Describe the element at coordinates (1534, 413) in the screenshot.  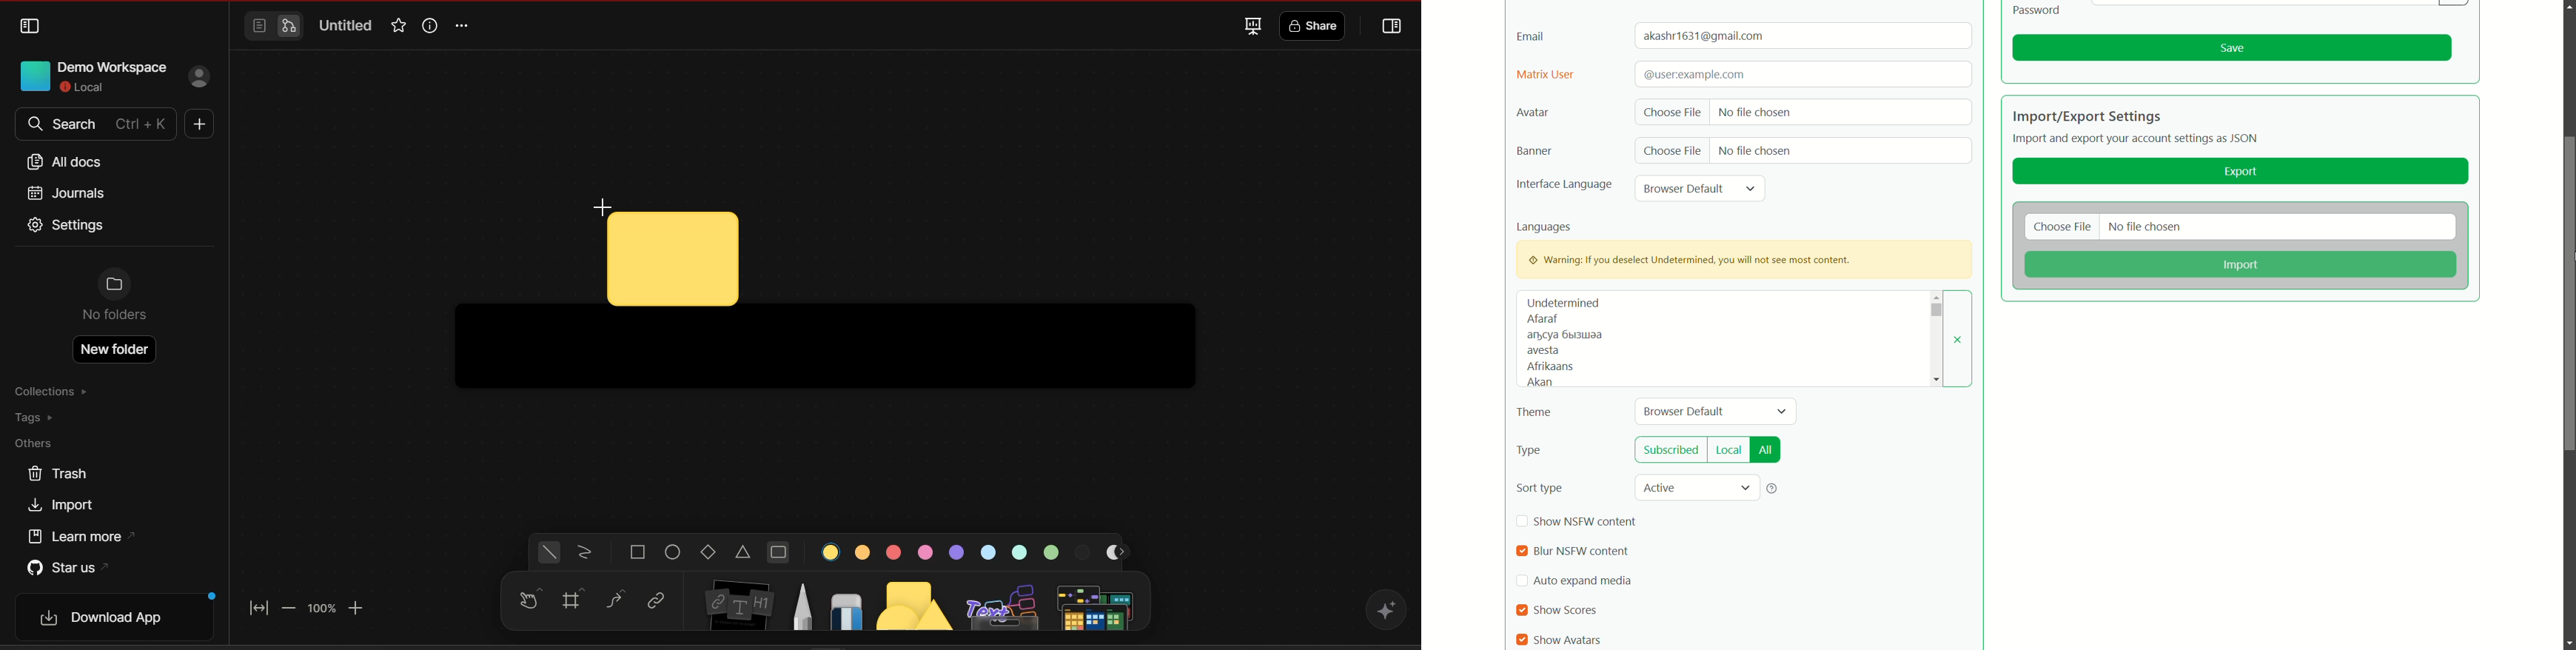
I see `theme` at that location.